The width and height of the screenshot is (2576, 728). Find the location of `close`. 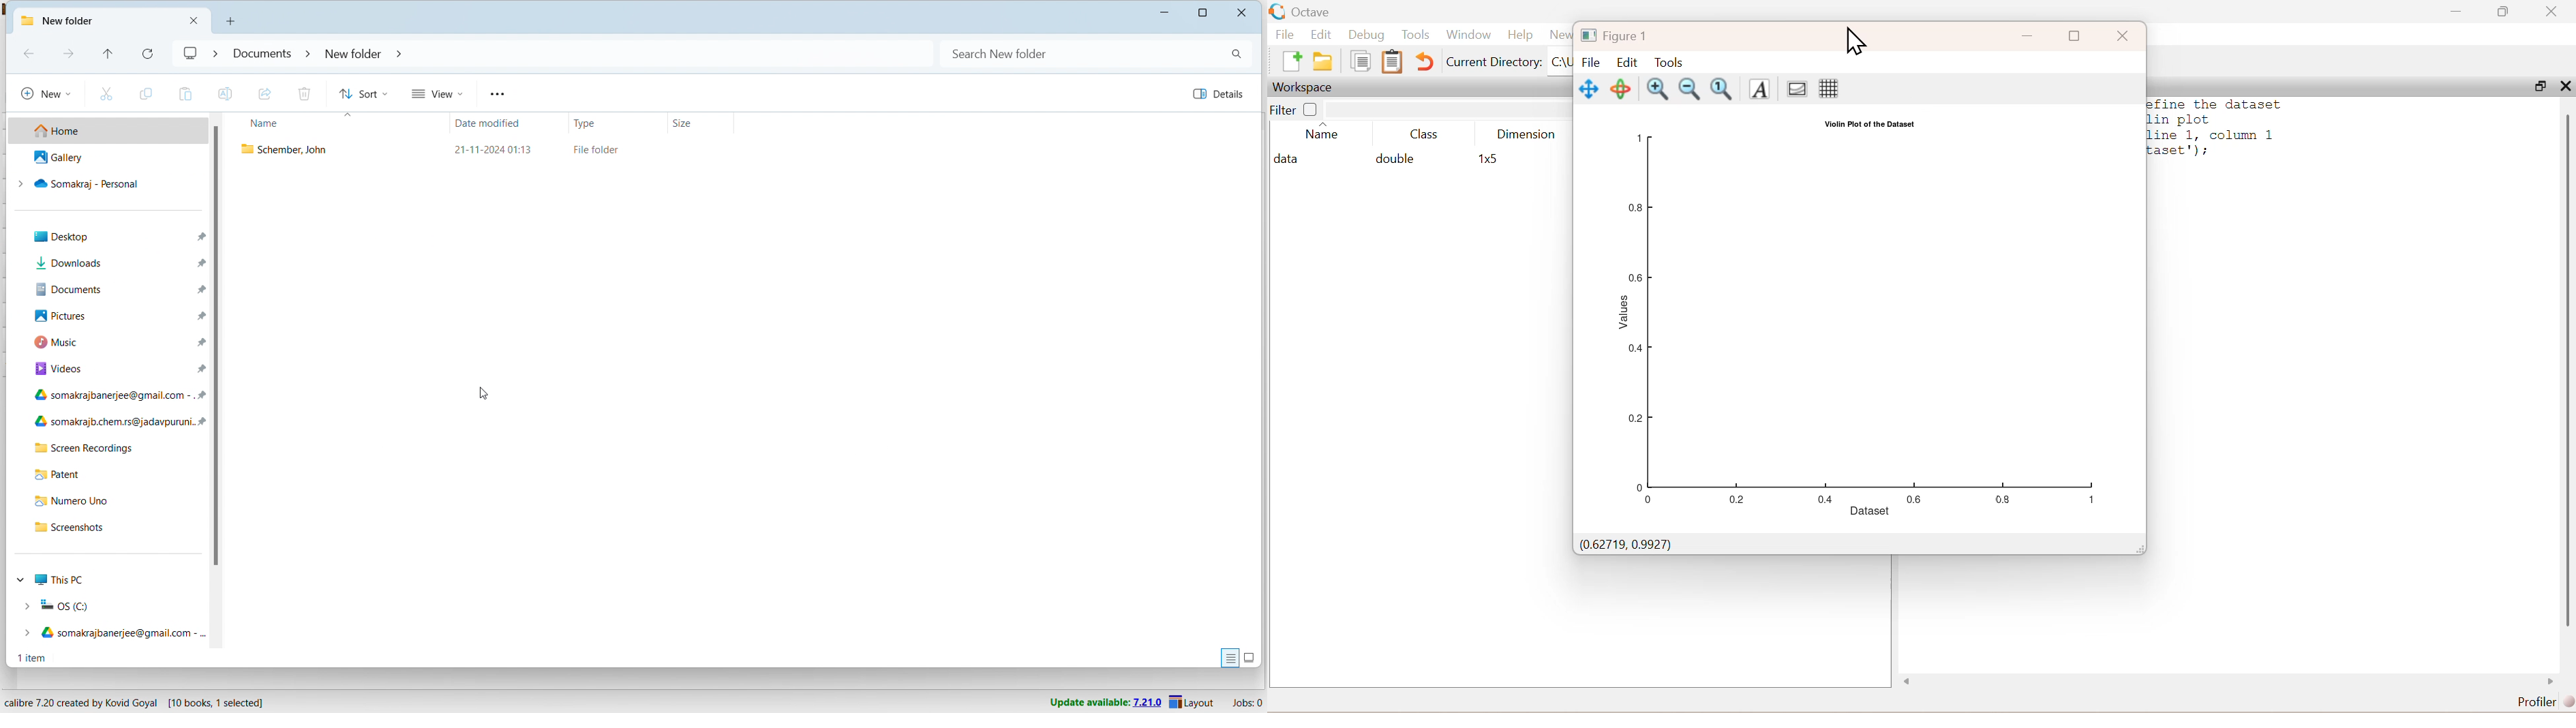

close is located at coordinates (2554, 11).